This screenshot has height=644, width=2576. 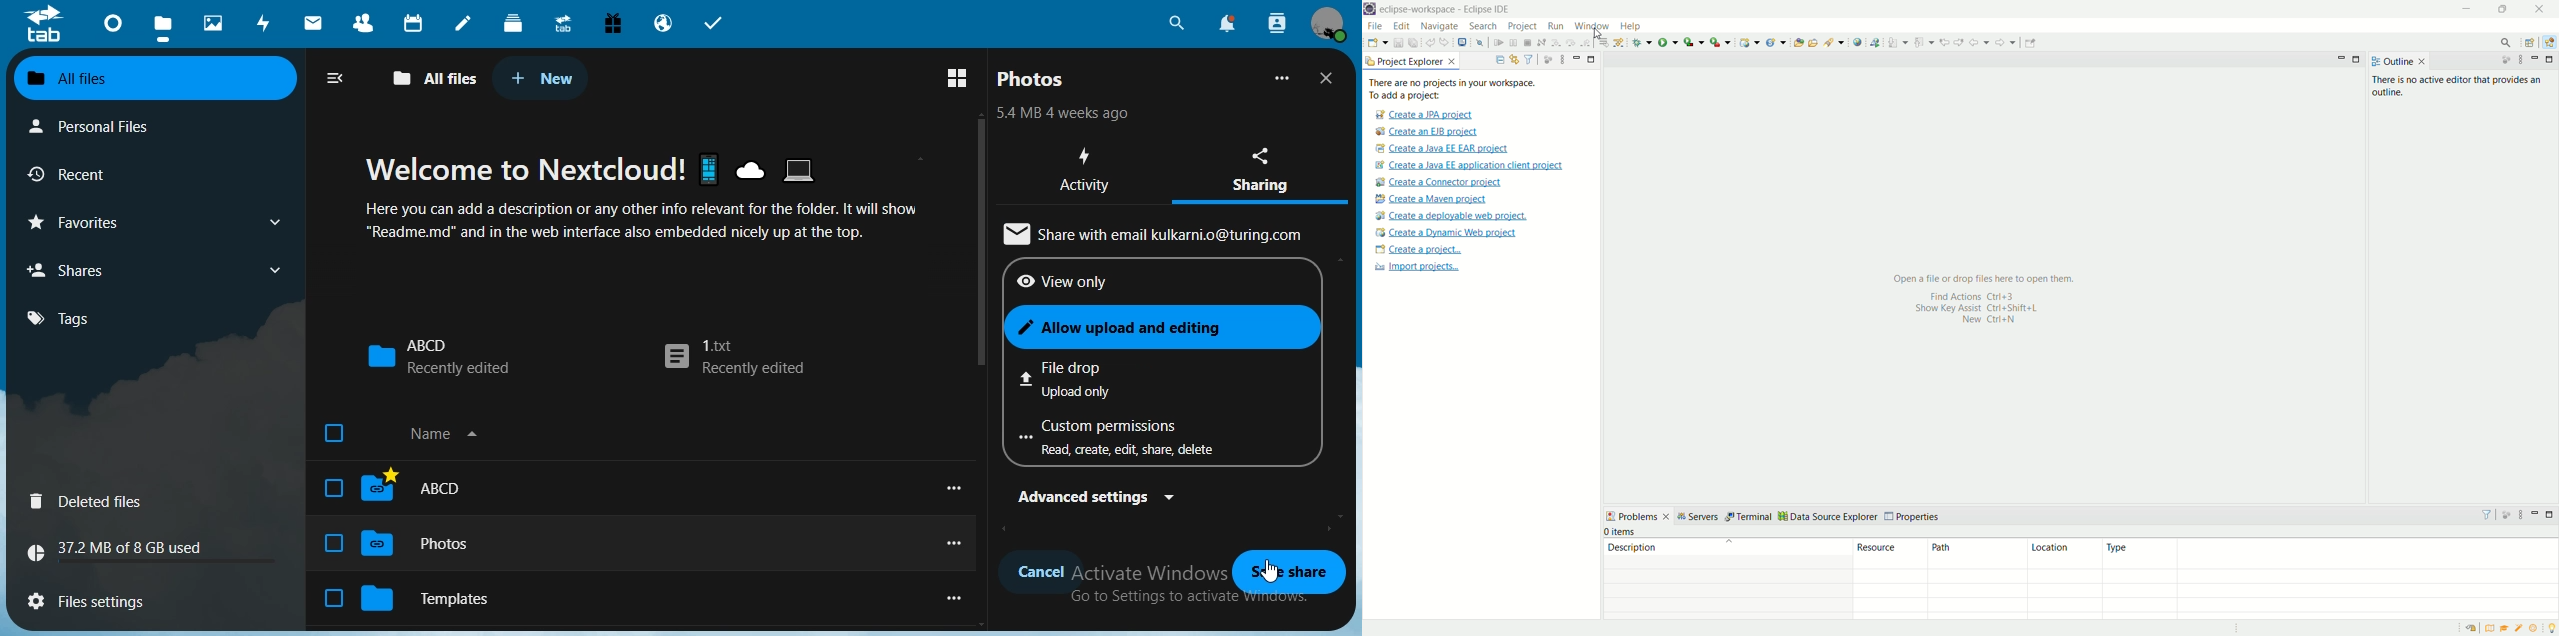 I want to click on file drop, so click(x=1123, y=378).